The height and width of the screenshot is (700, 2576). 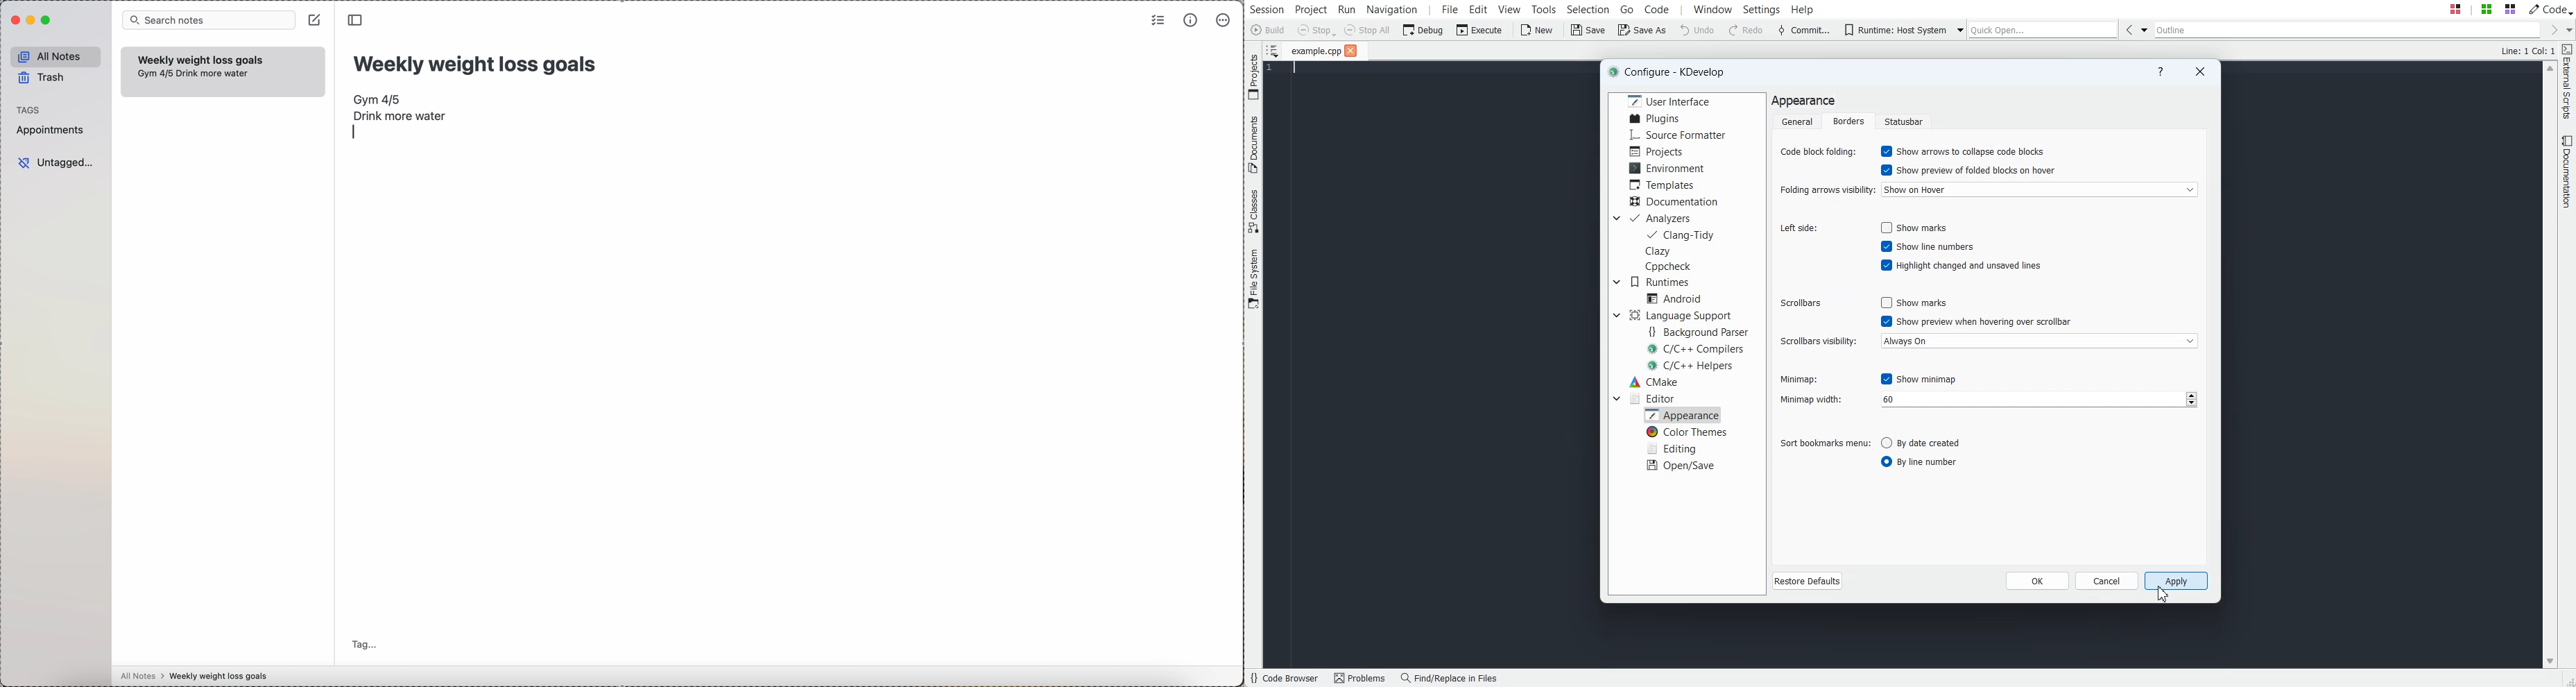 I want to click on File, so click(x=1315, y=51).